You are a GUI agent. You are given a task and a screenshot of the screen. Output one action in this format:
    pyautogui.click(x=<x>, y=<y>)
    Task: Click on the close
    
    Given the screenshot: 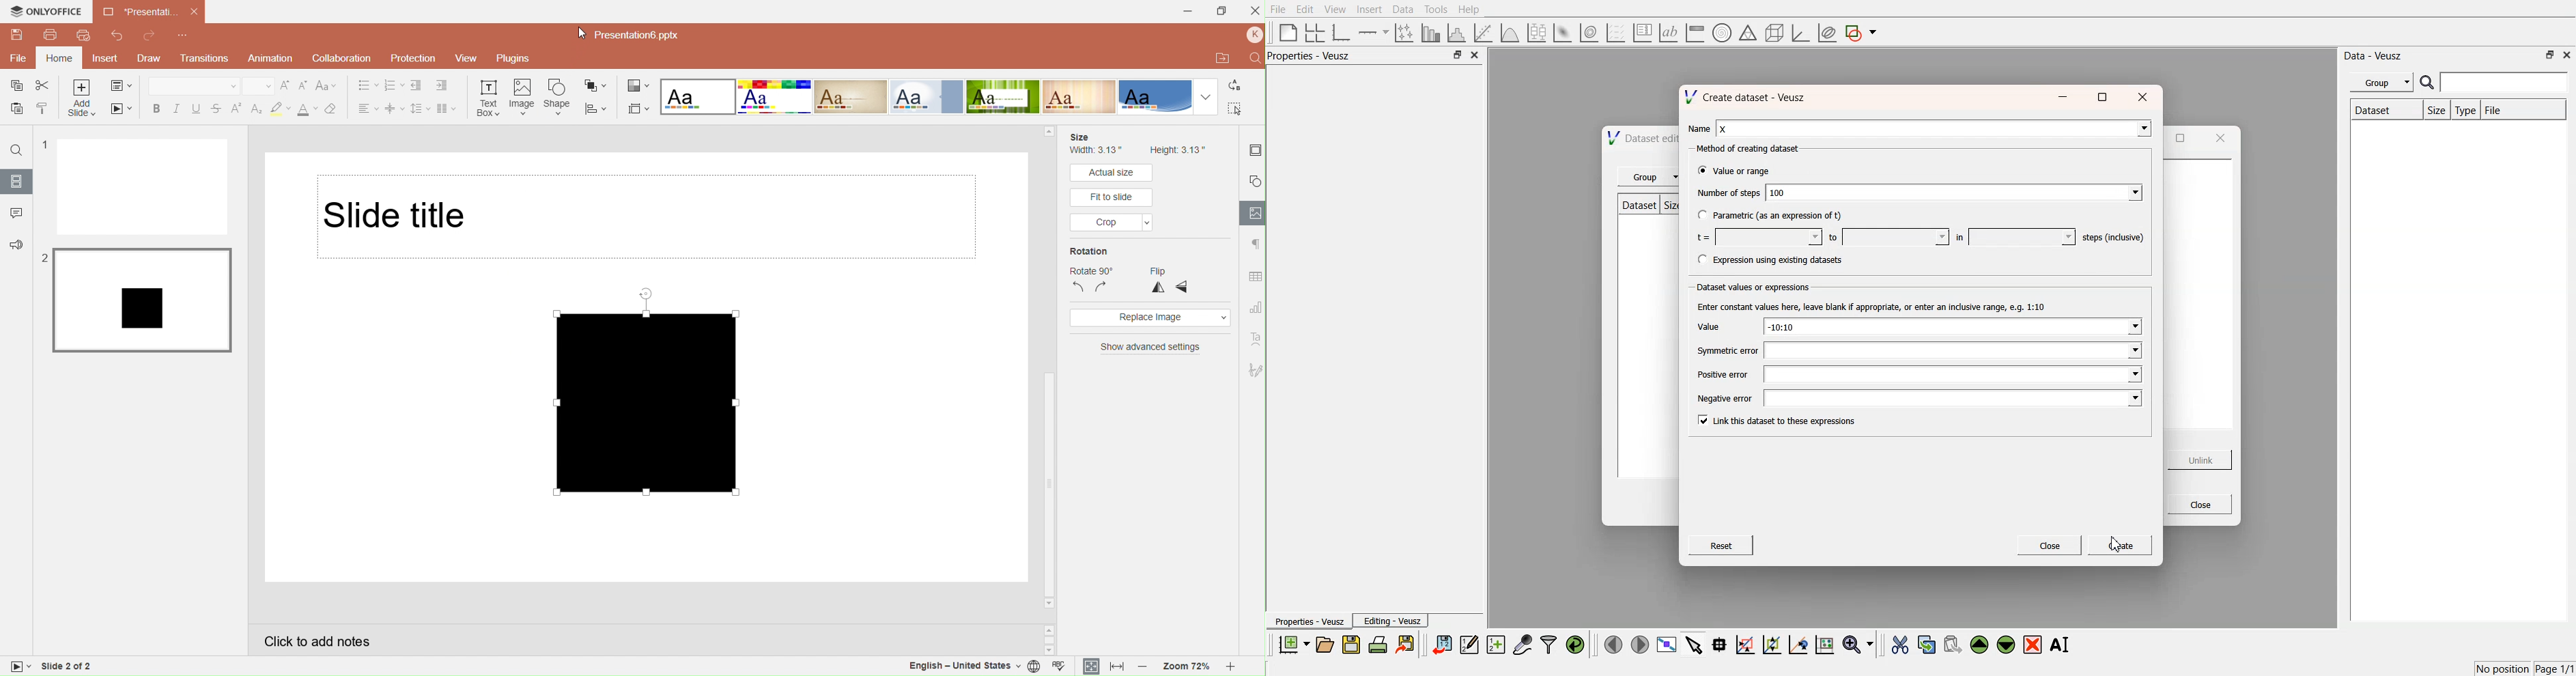 What is the action you would take?
    pyautogui.click(x=1475, y=55)
    